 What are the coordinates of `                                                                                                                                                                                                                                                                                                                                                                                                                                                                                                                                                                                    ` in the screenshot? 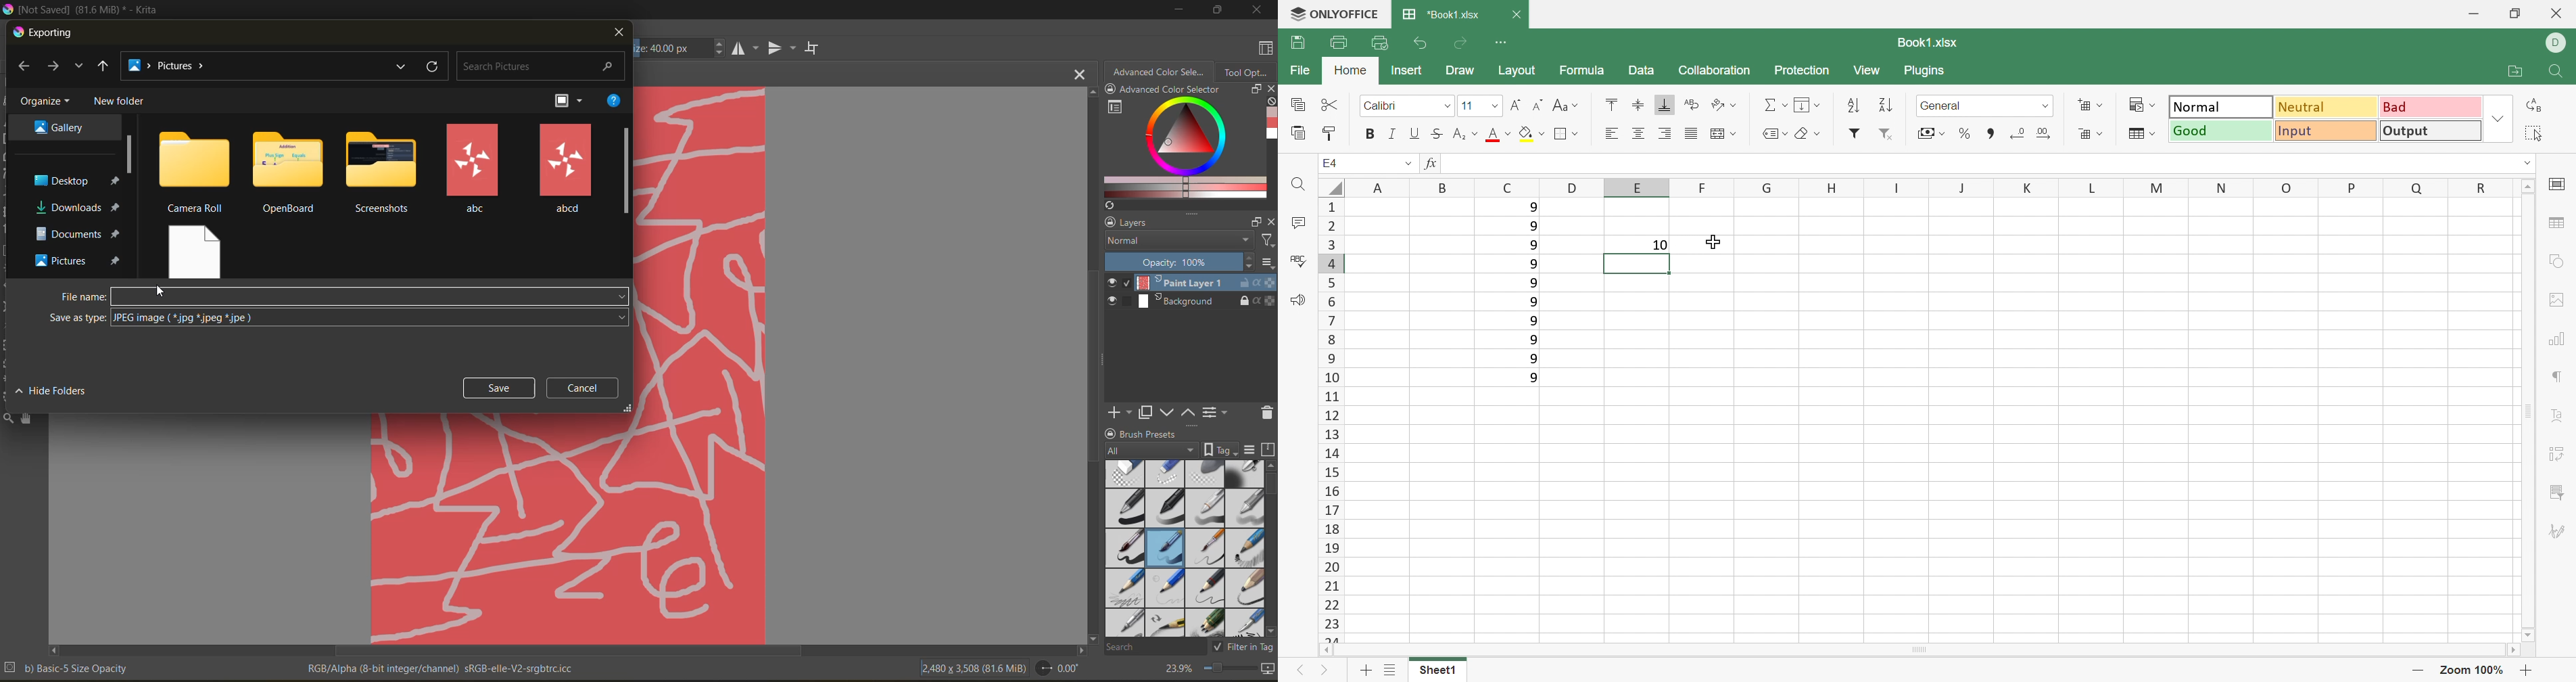 It's located at (1806, 133).